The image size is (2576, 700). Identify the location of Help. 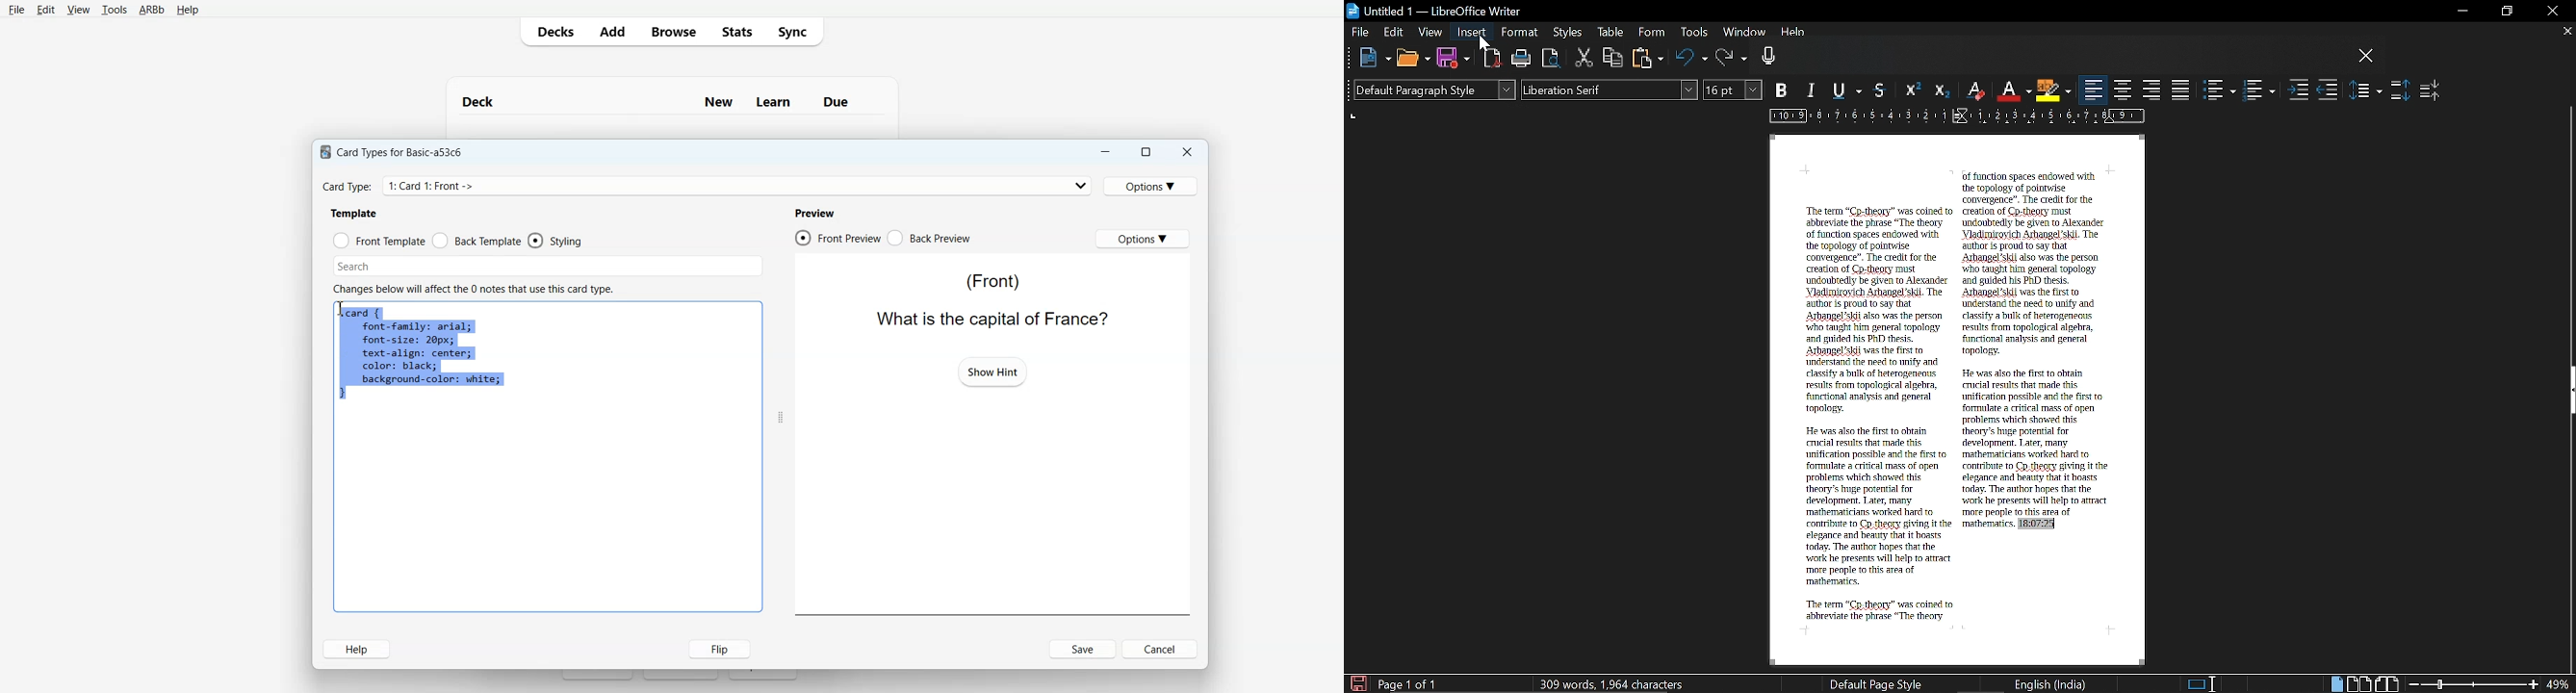
(188, 11).